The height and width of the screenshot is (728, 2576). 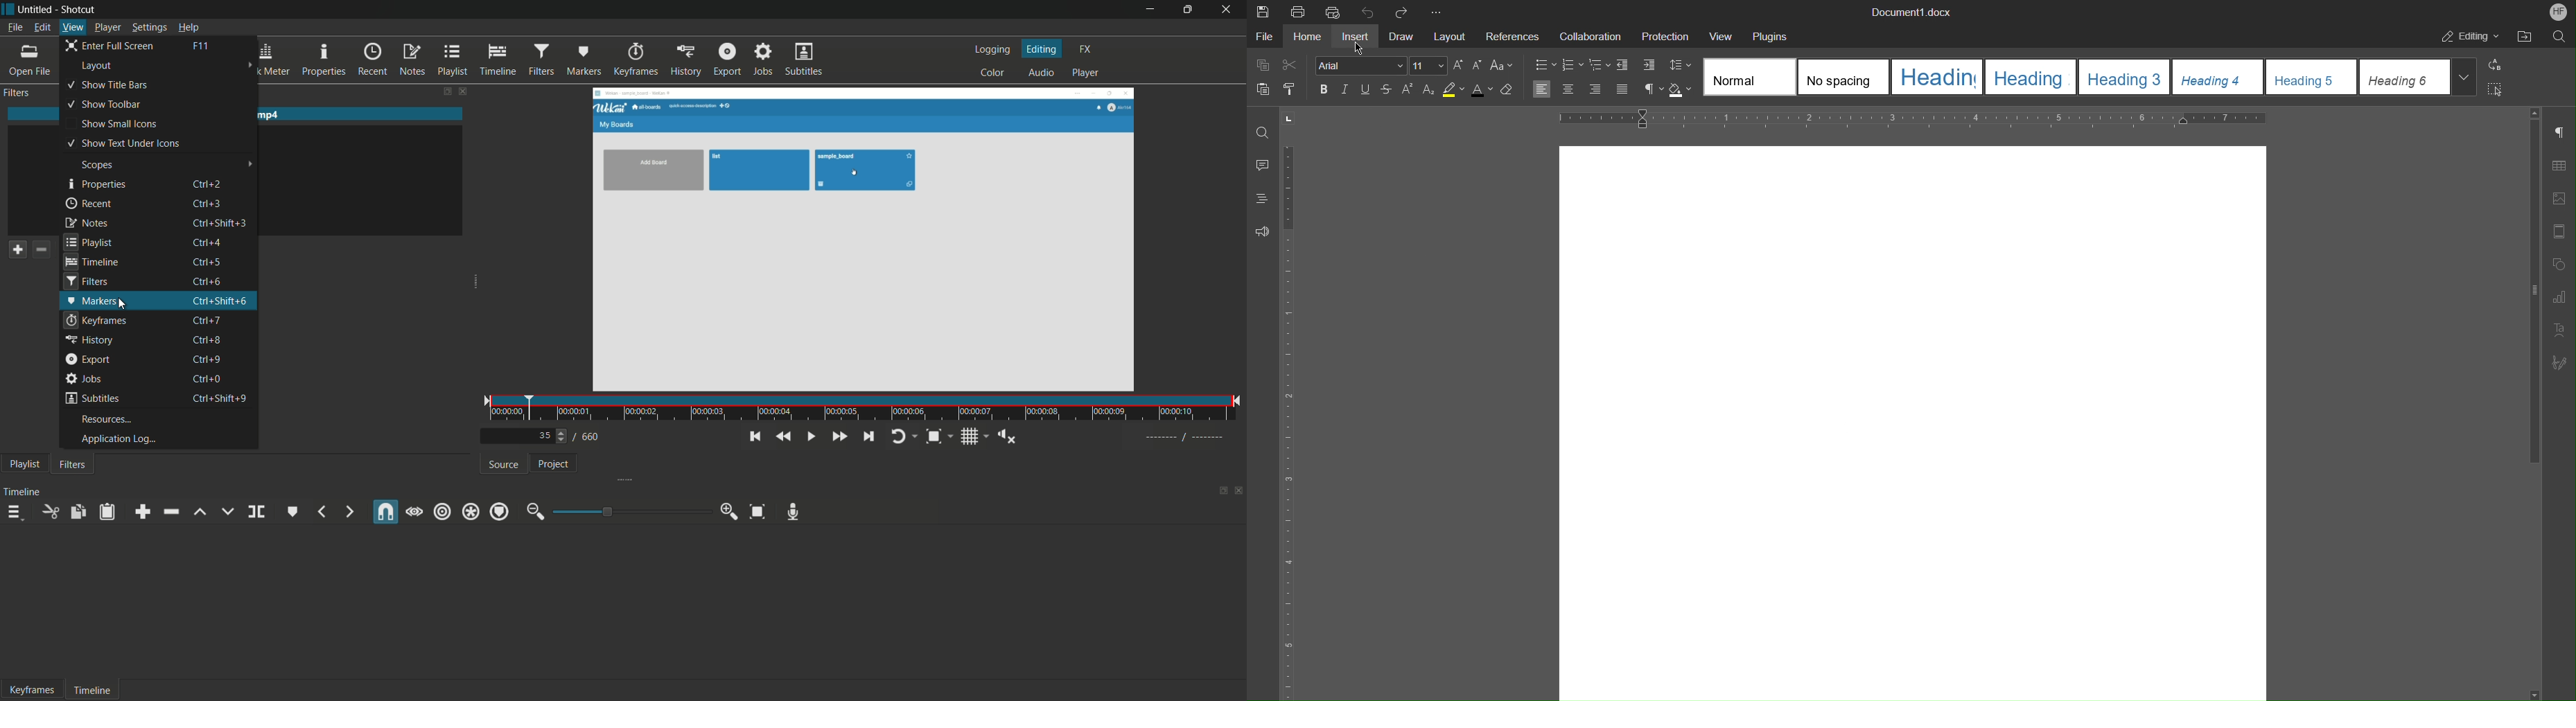 I want to click on logging, so click(x=992, y=51).